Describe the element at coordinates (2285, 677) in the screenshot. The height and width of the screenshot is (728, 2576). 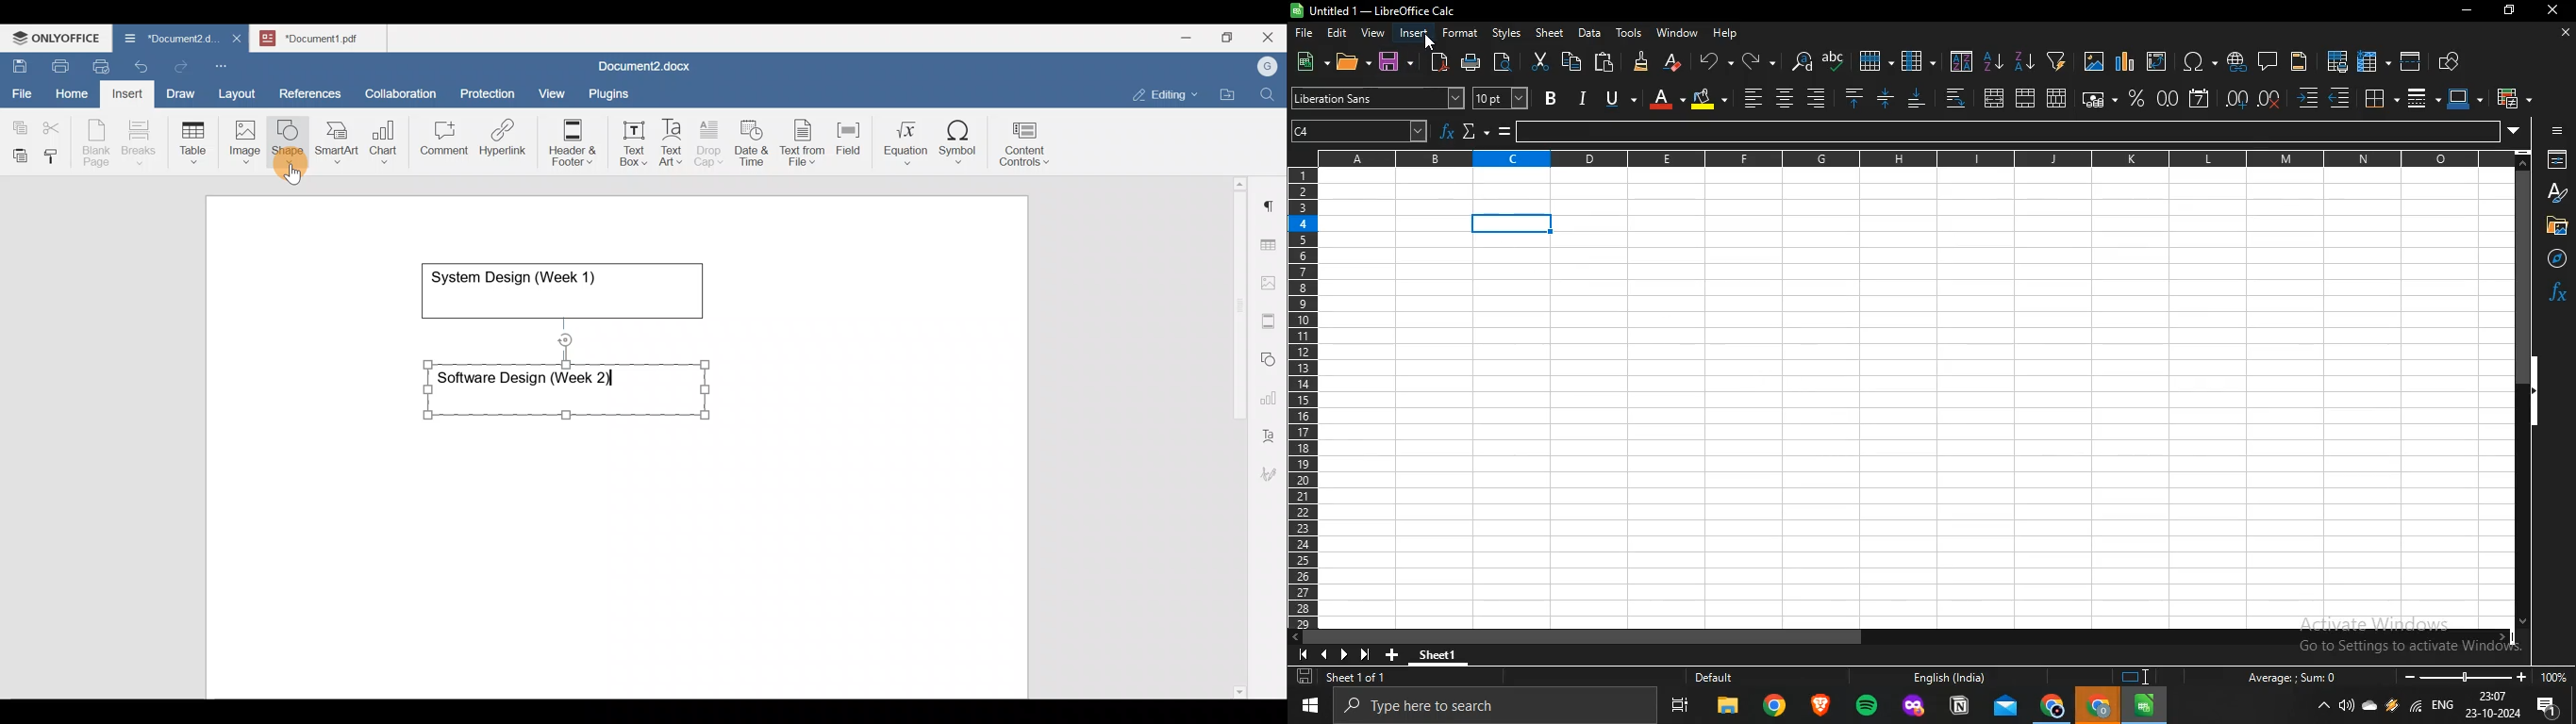
I see `Average: : Sum: 0` at that location.